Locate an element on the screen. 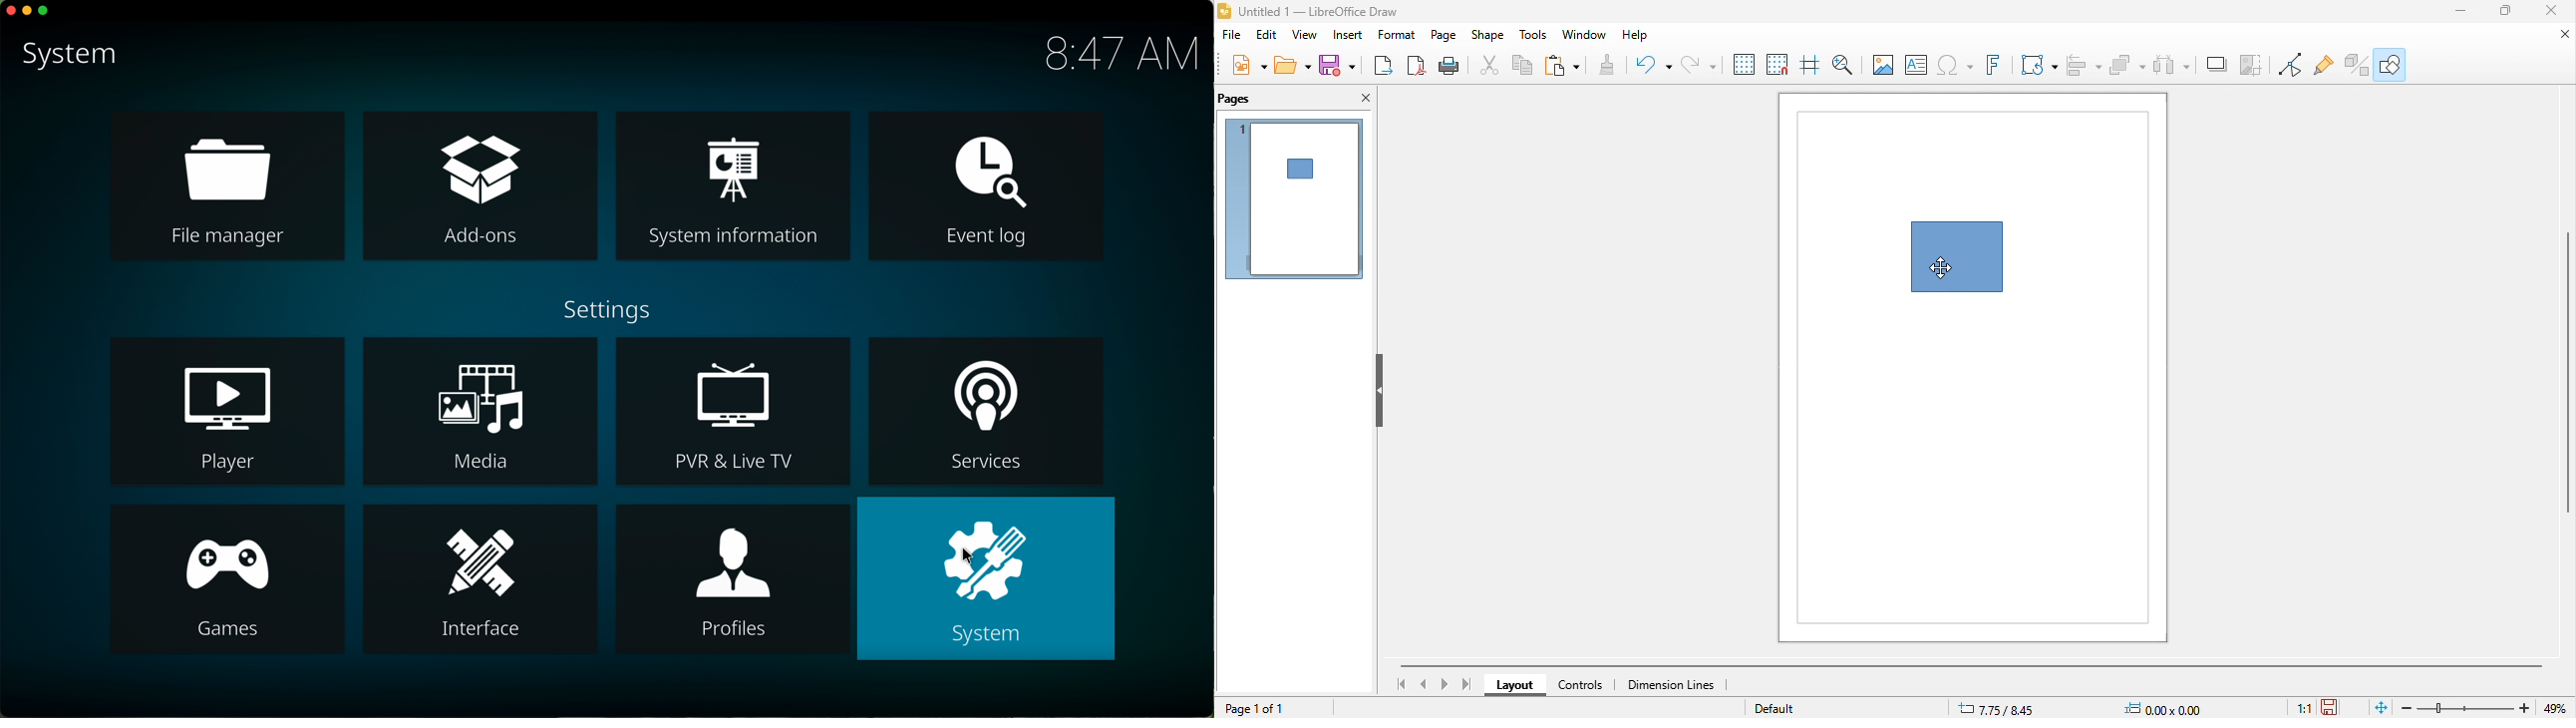 The width and height of the screenshot is (2576, 728). window is located at coordinates (1585, 38).